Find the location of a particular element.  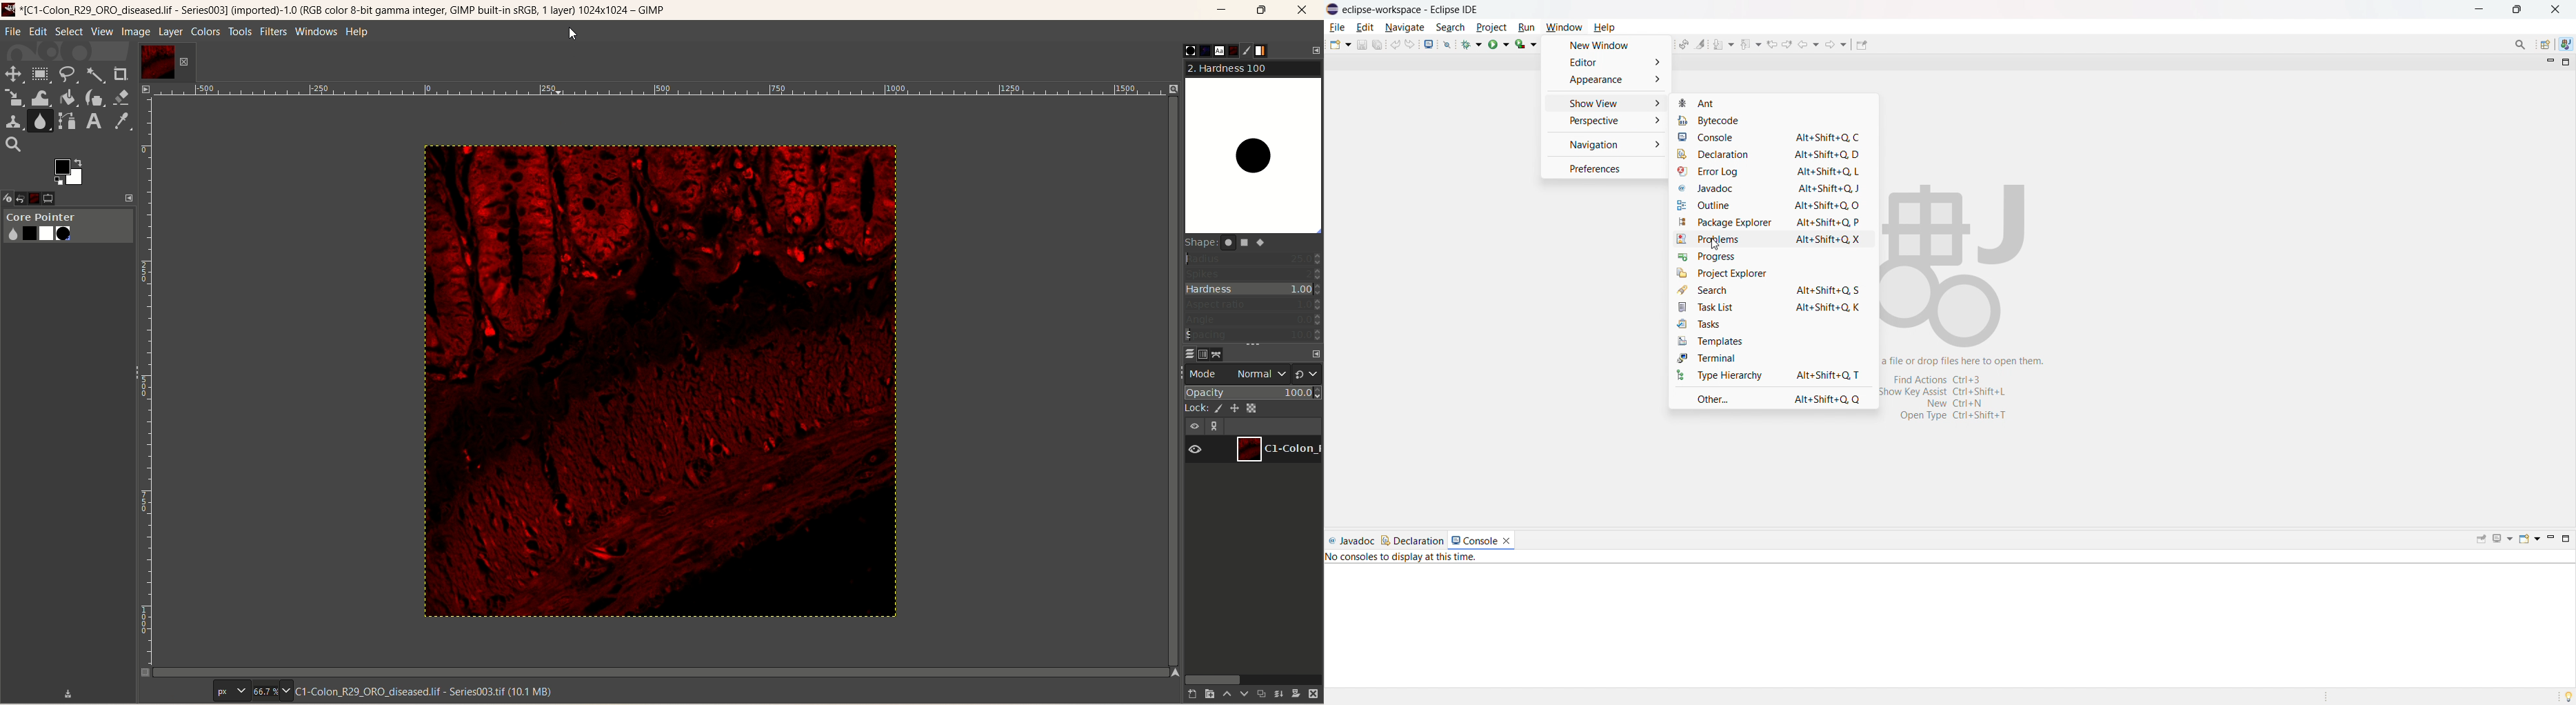

color picker tool is located at coordinates (122, 121).